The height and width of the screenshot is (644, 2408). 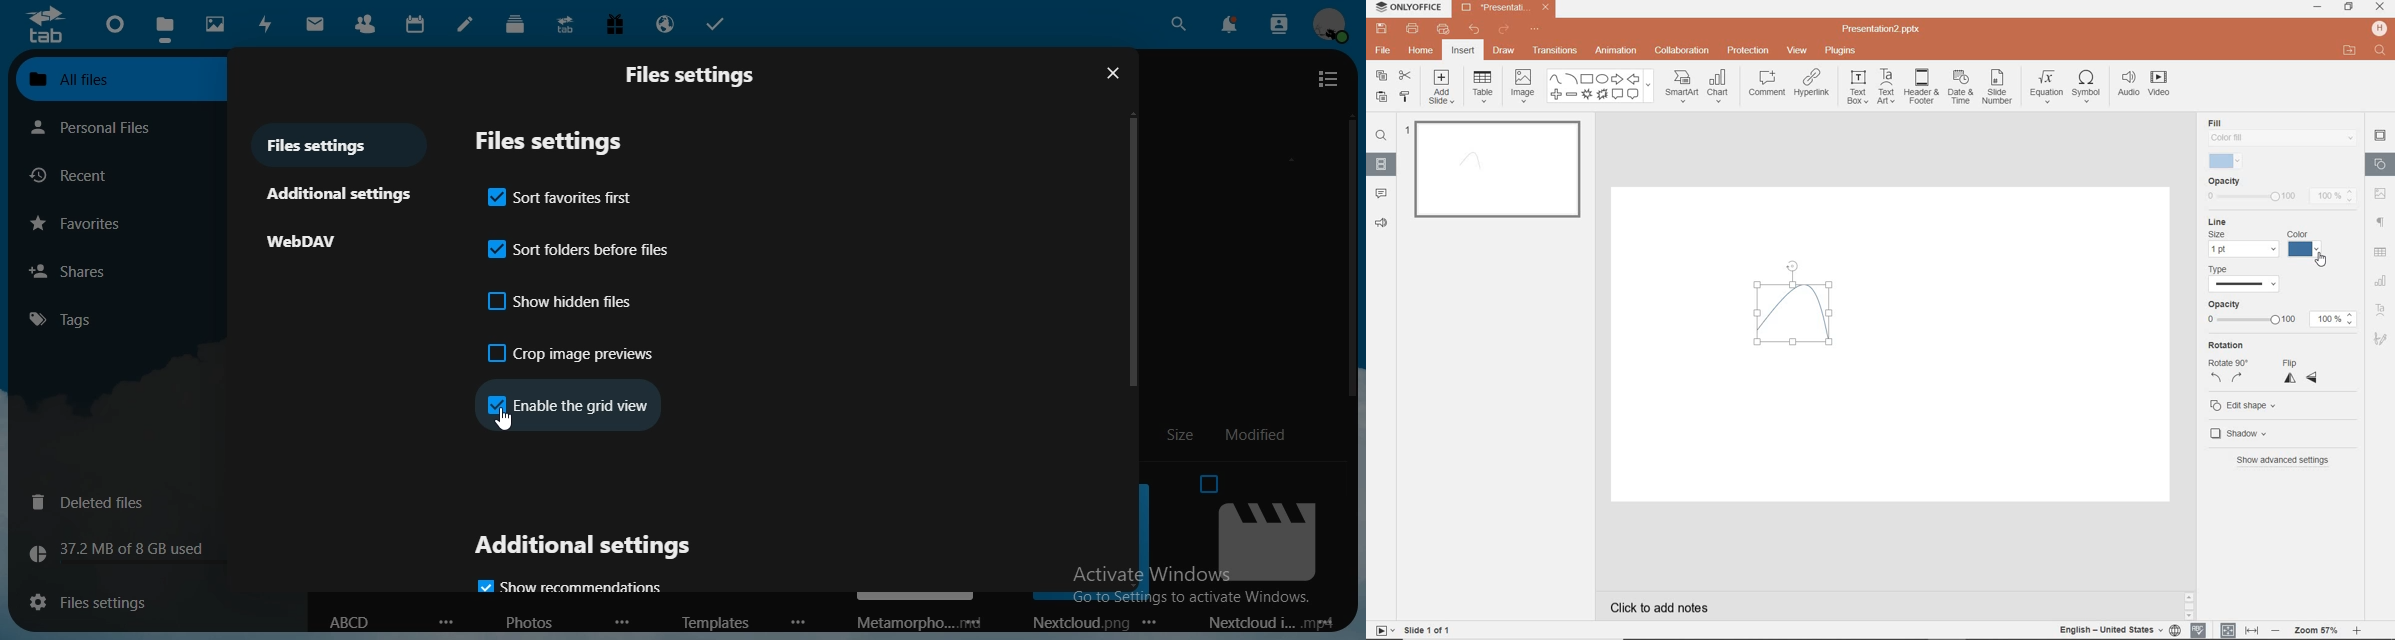 What do you see at coordinates (1505, 10) in the screenshot?
I see `Presentation2.pptx` at bounding box center [1505, 10].